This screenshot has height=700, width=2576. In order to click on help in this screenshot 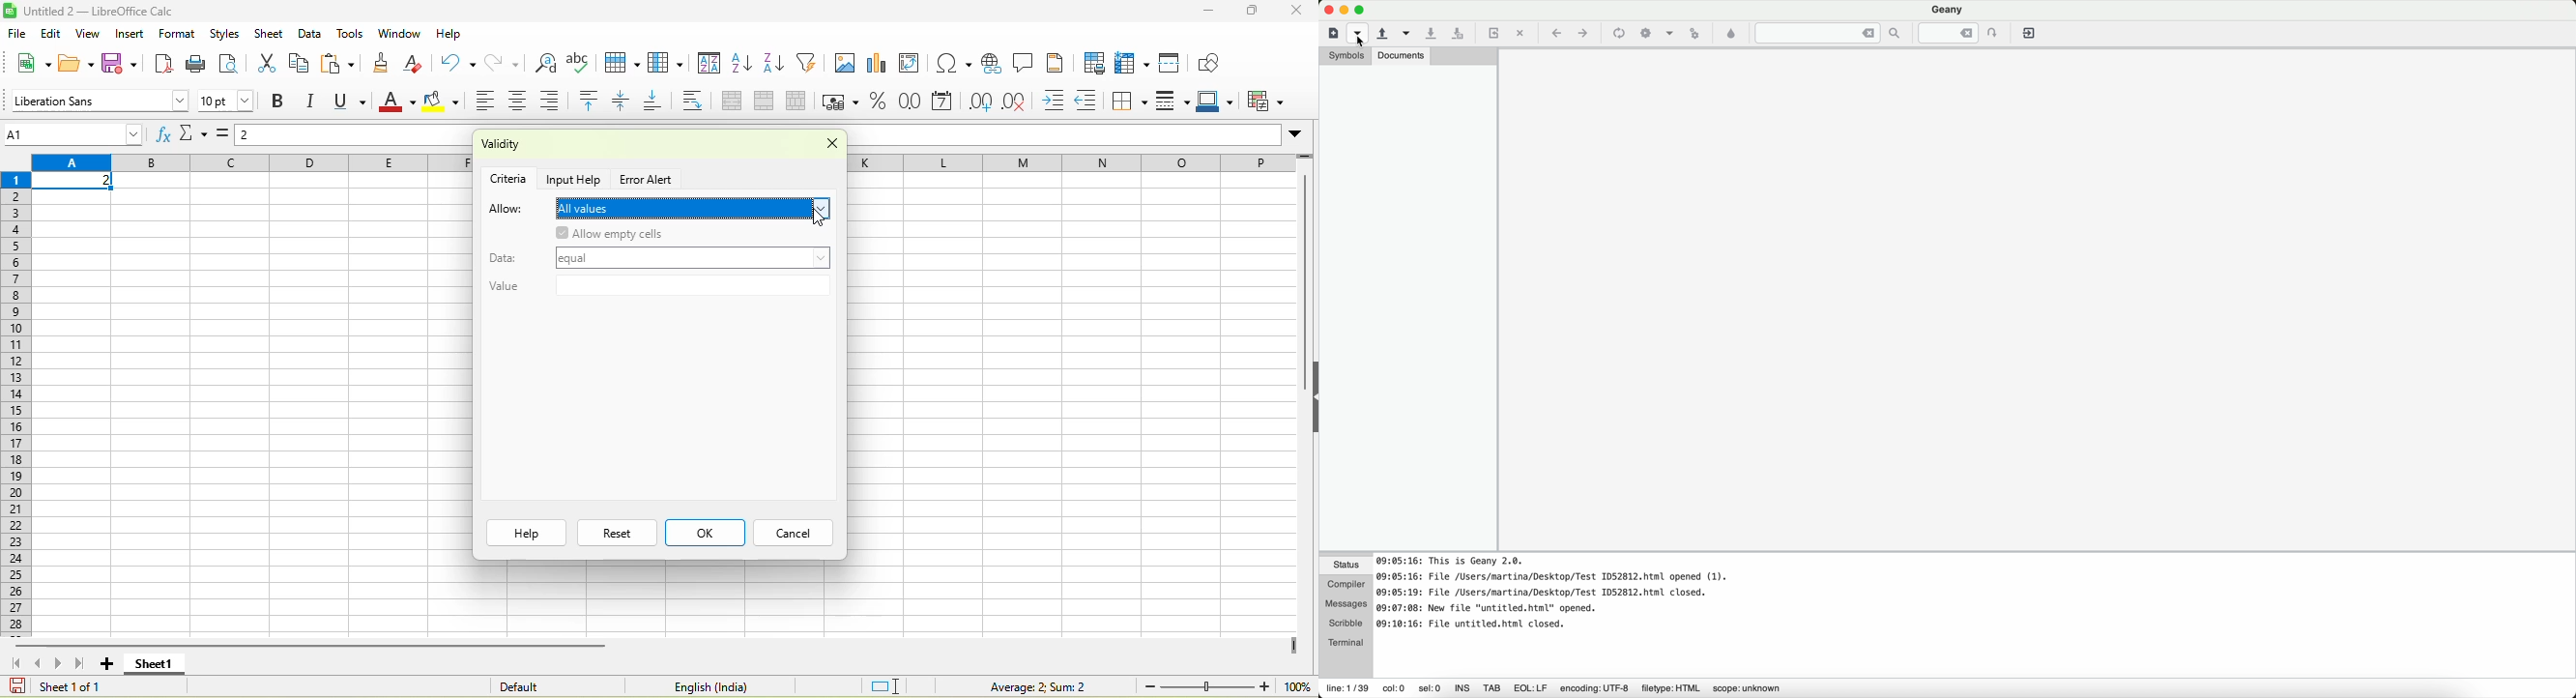, I will do `click(449, 33)`.